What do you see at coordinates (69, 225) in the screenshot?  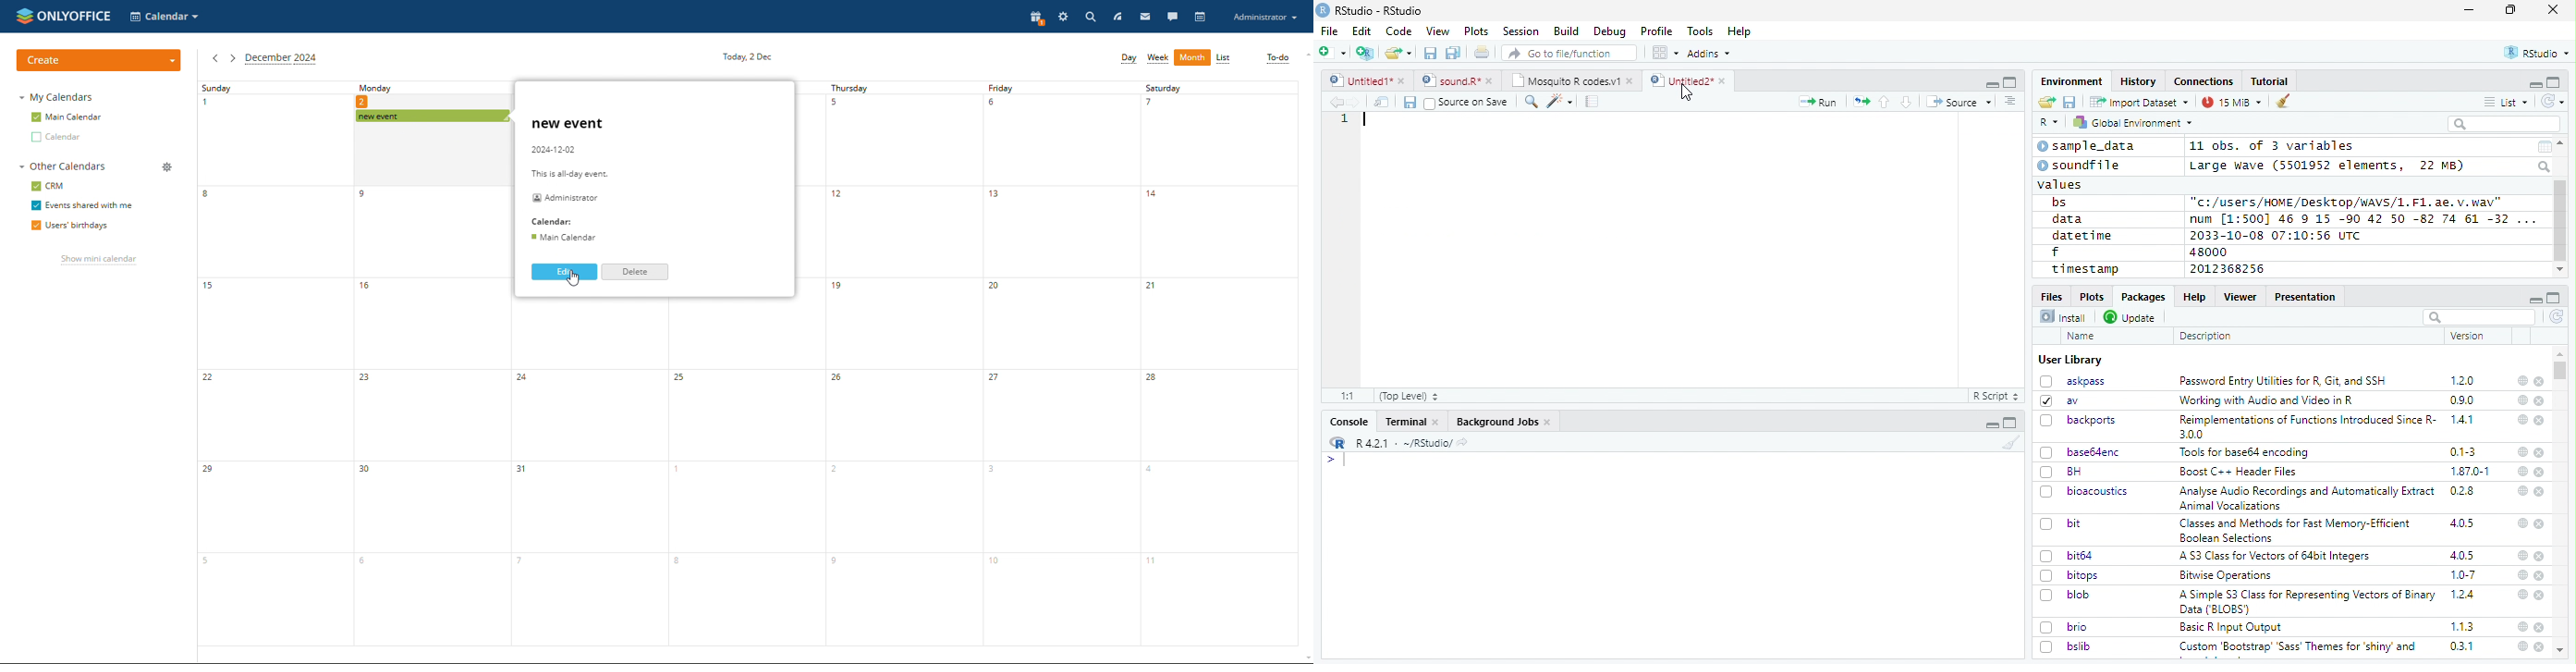 I see `users' birthdays` at bounding box center [69, 225].